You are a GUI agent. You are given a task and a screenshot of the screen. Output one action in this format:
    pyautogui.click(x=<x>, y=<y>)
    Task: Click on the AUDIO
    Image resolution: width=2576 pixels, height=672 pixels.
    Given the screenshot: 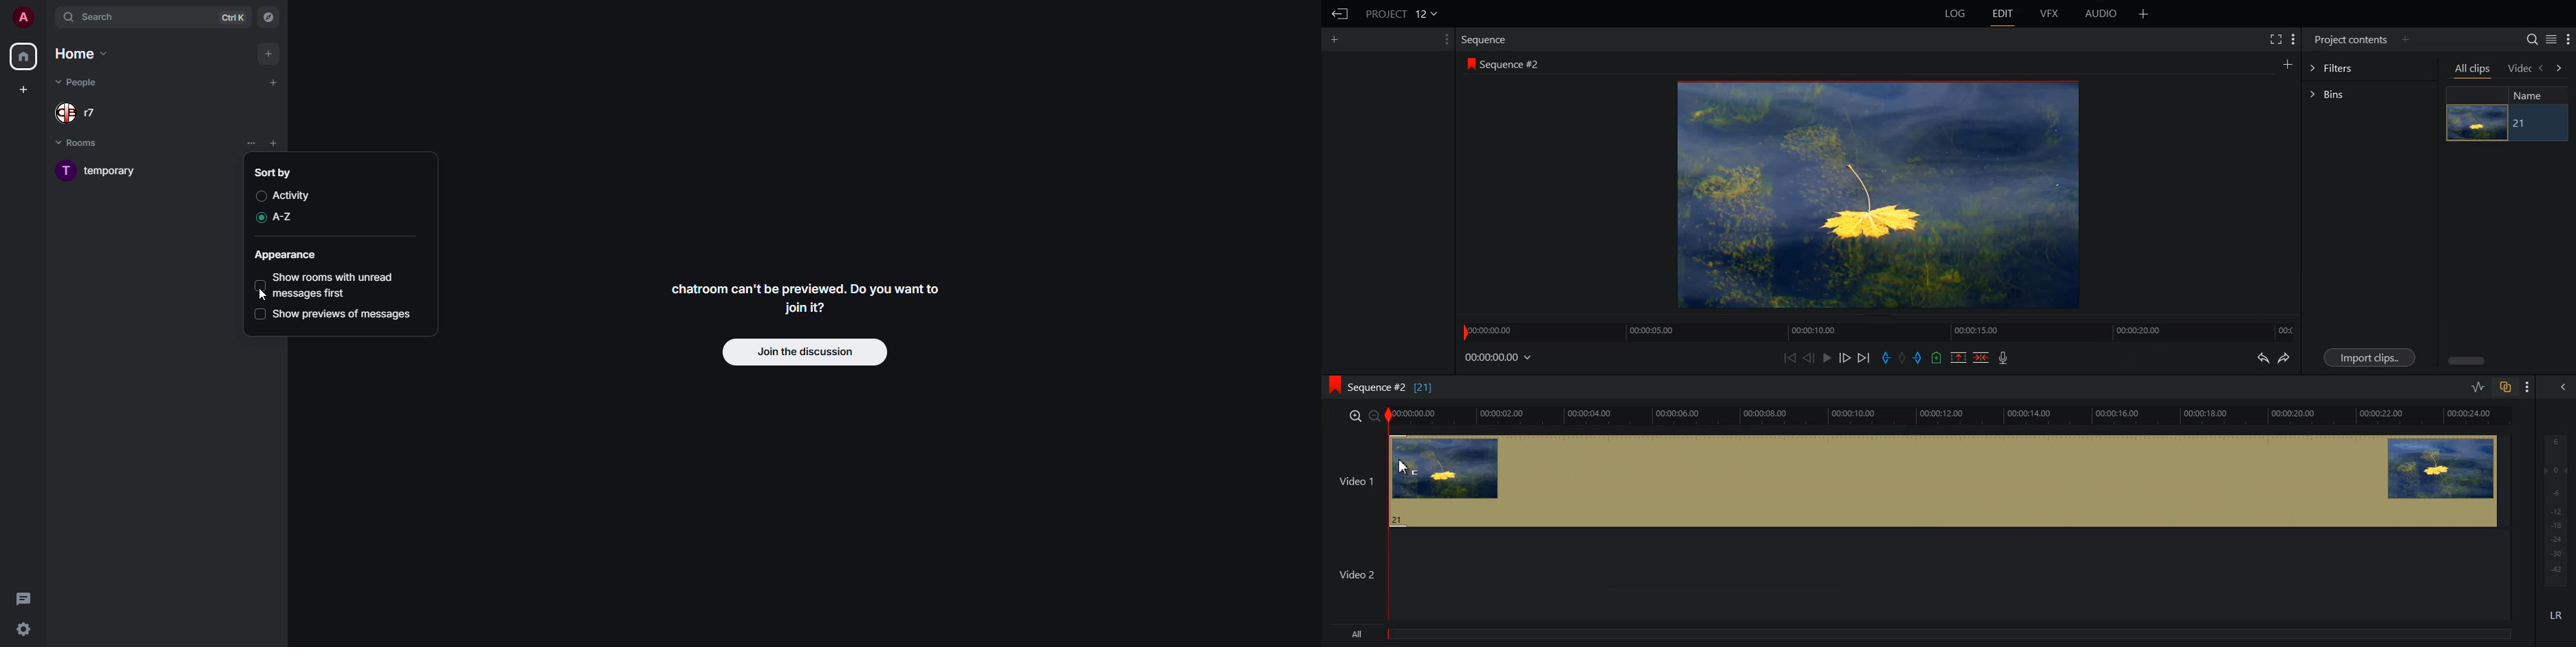 What is the action you would take?
    pyautogui.click(x=2102, y=14)
    